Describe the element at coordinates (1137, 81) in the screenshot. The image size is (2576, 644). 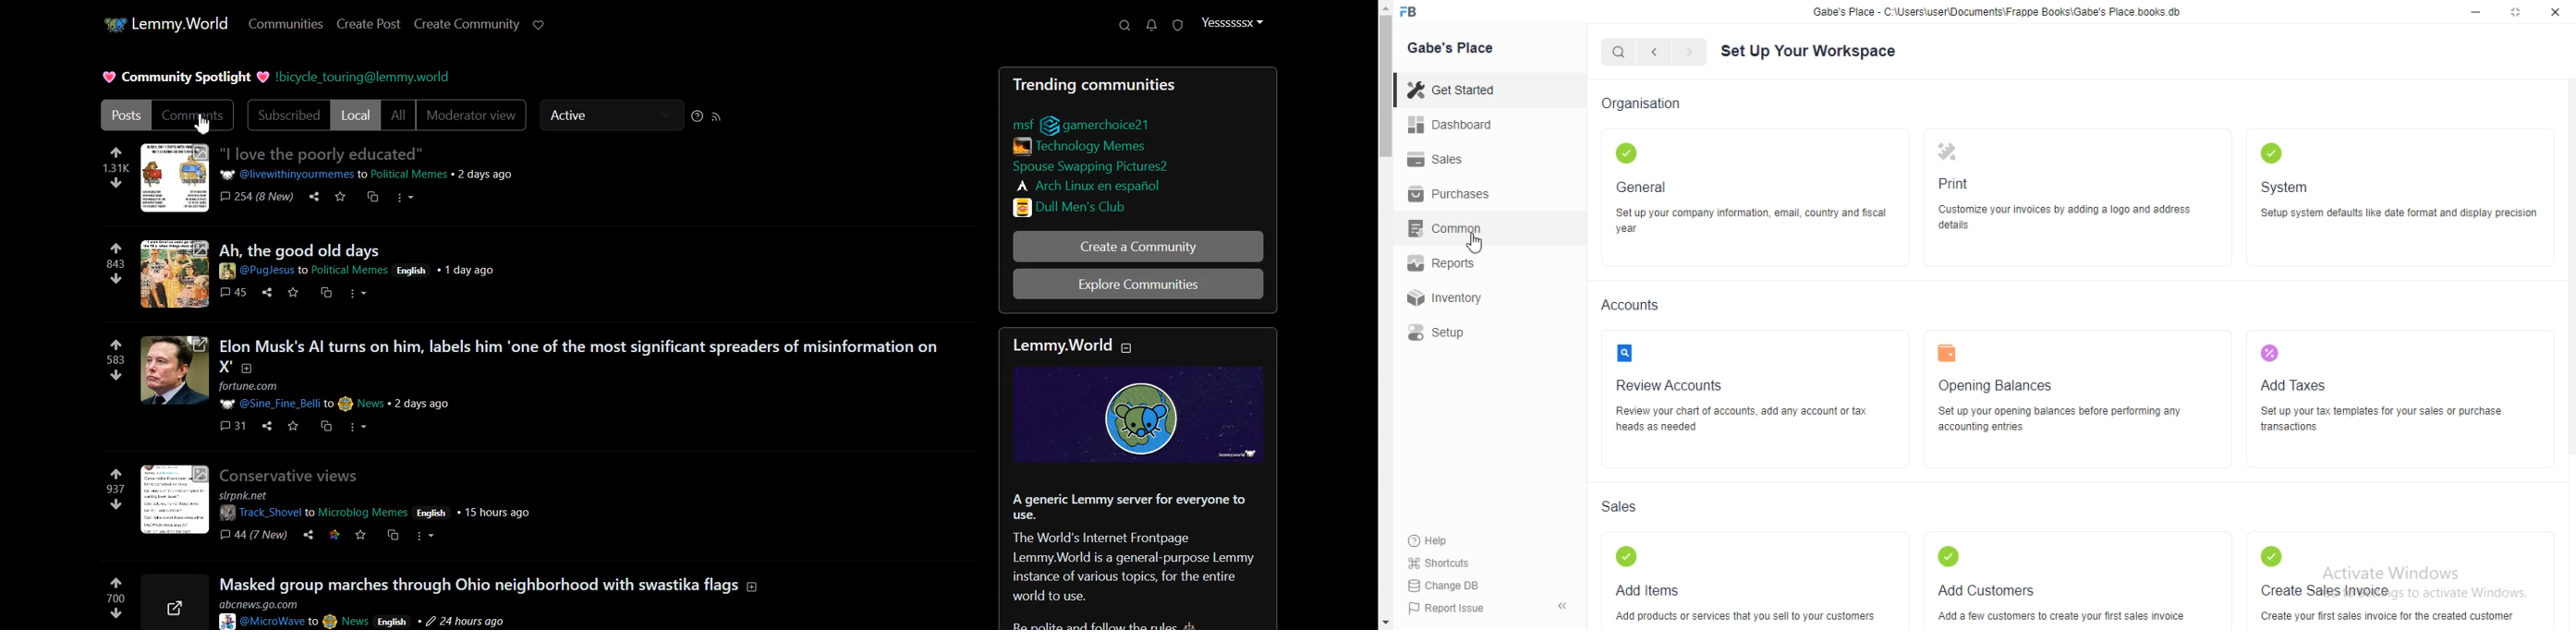
I see `Posts` at that location.